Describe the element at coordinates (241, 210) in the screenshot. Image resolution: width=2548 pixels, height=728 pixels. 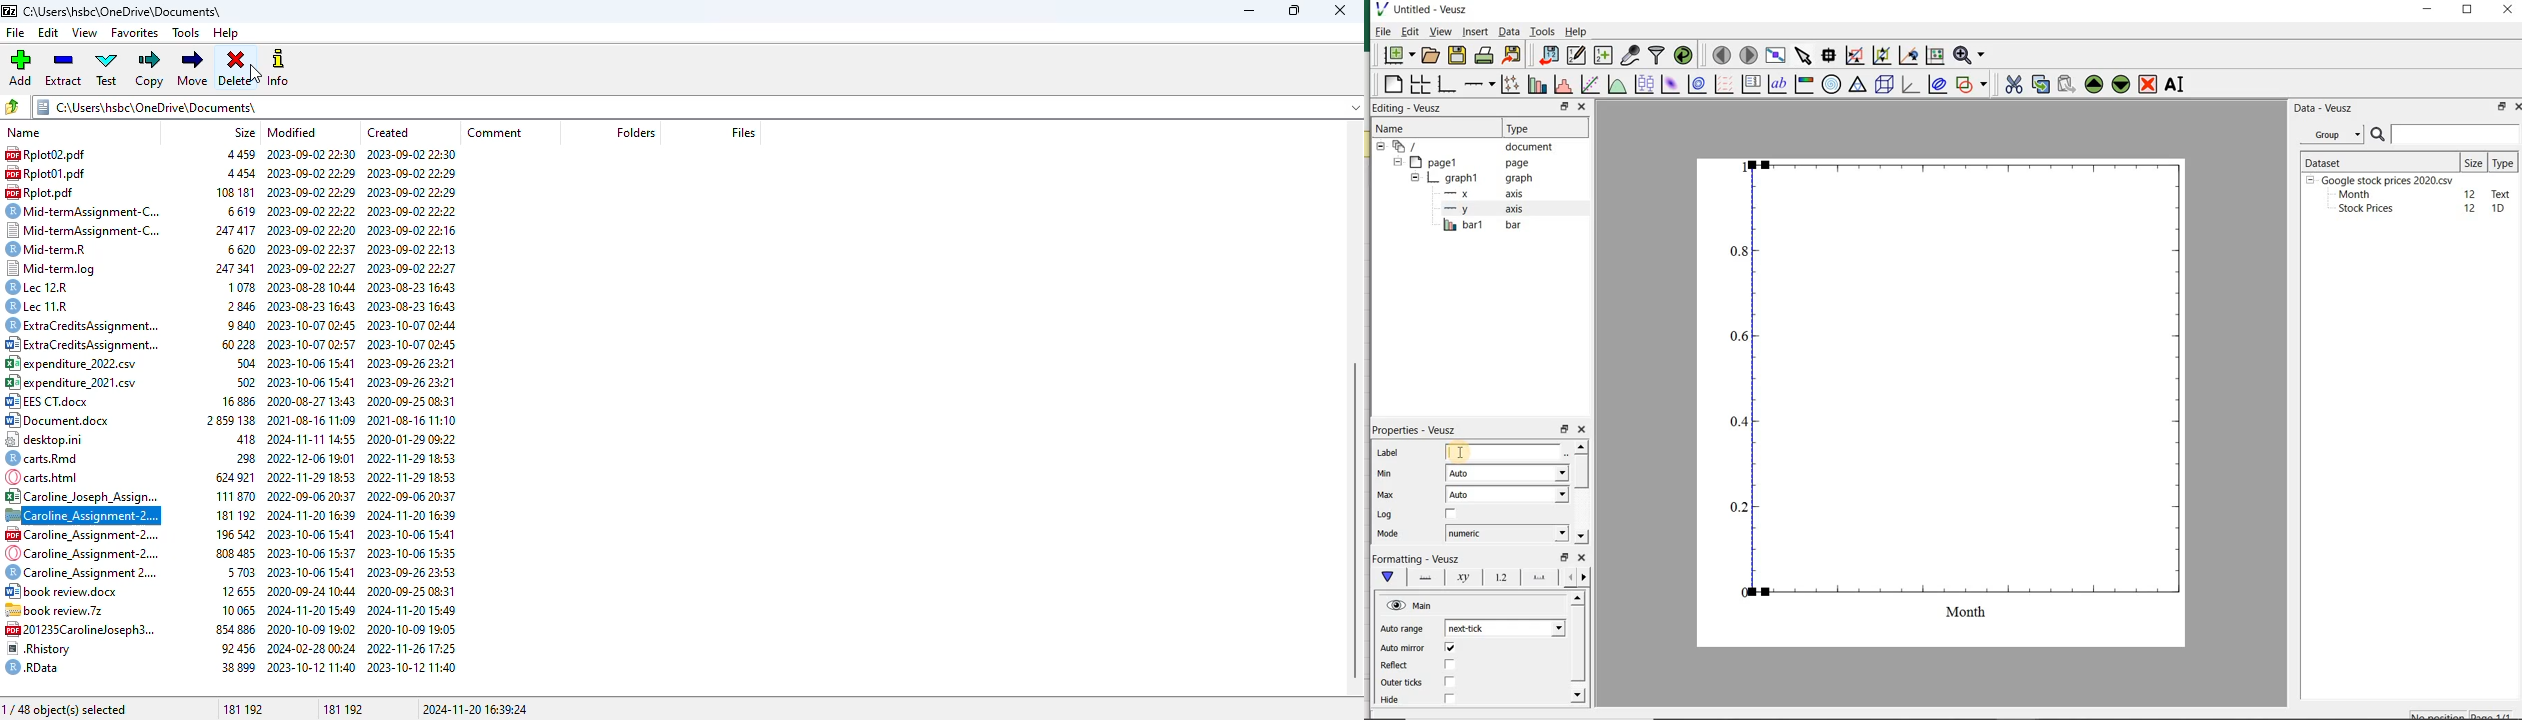
I see `6619` at that location.